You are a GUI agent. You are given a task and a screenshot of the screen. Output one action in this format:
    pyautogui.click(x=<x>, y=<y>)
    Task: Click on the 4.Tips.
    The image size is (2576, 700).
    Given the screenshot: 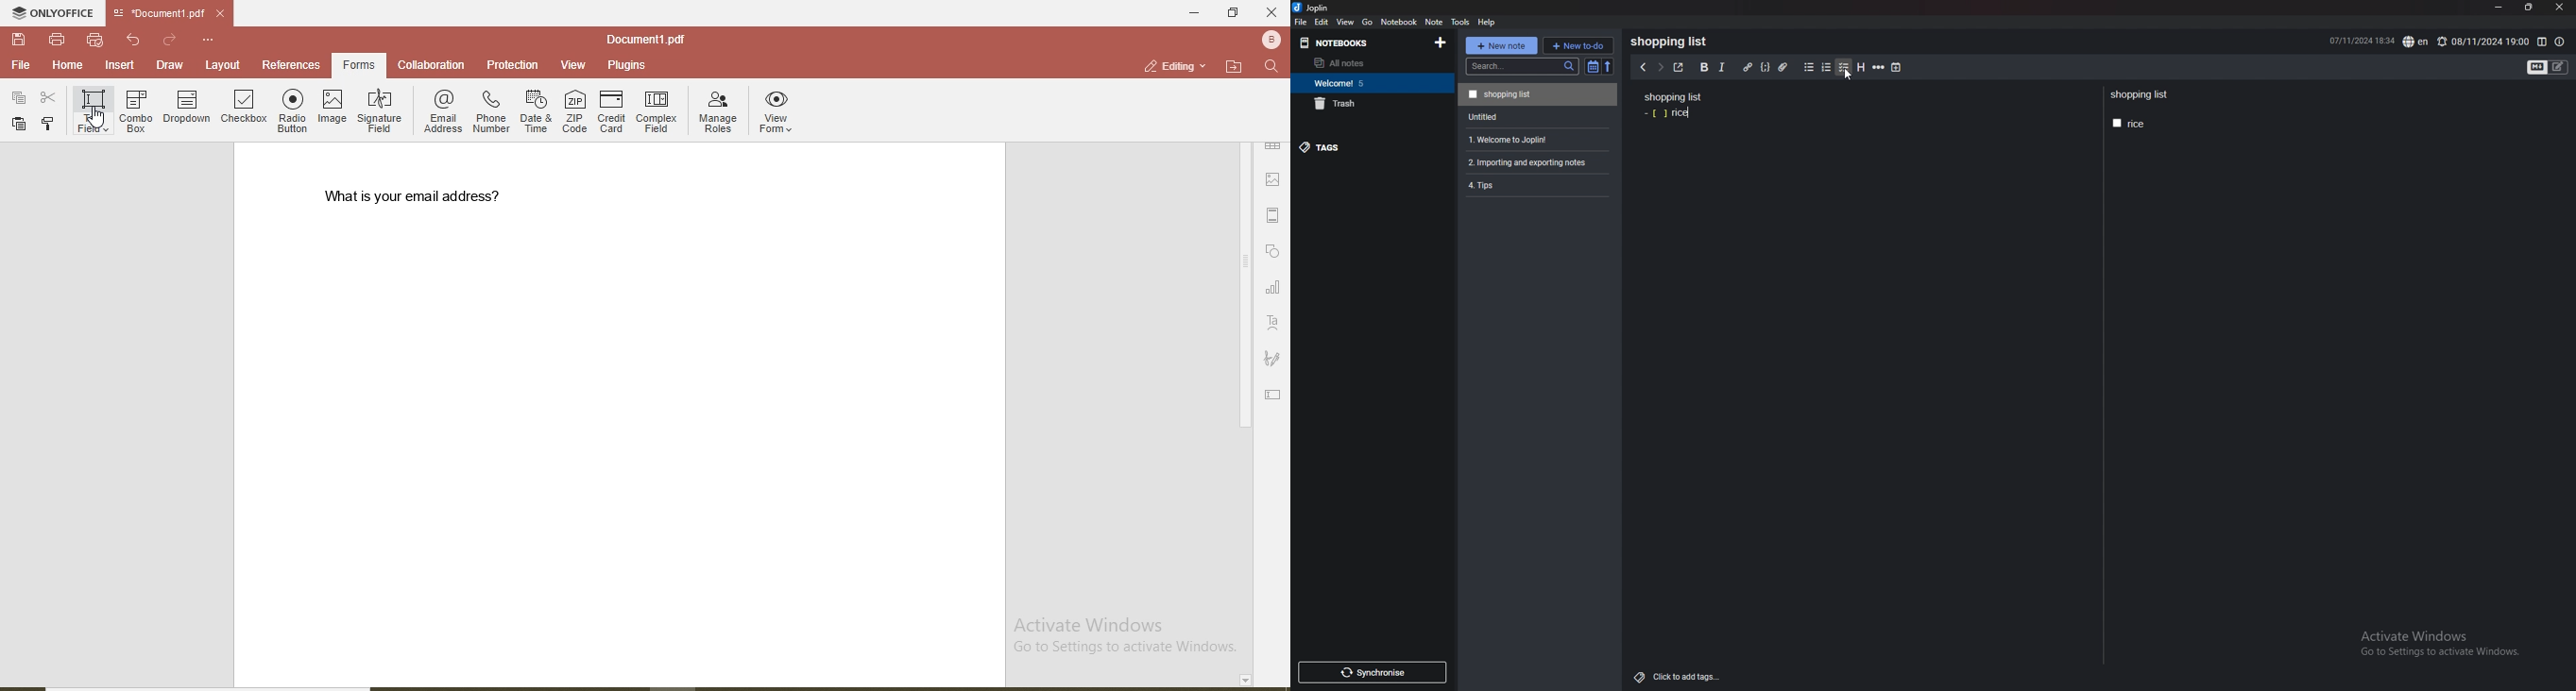 What is the action you would take?
    pyautogui.click(x=1536, y=185)
    